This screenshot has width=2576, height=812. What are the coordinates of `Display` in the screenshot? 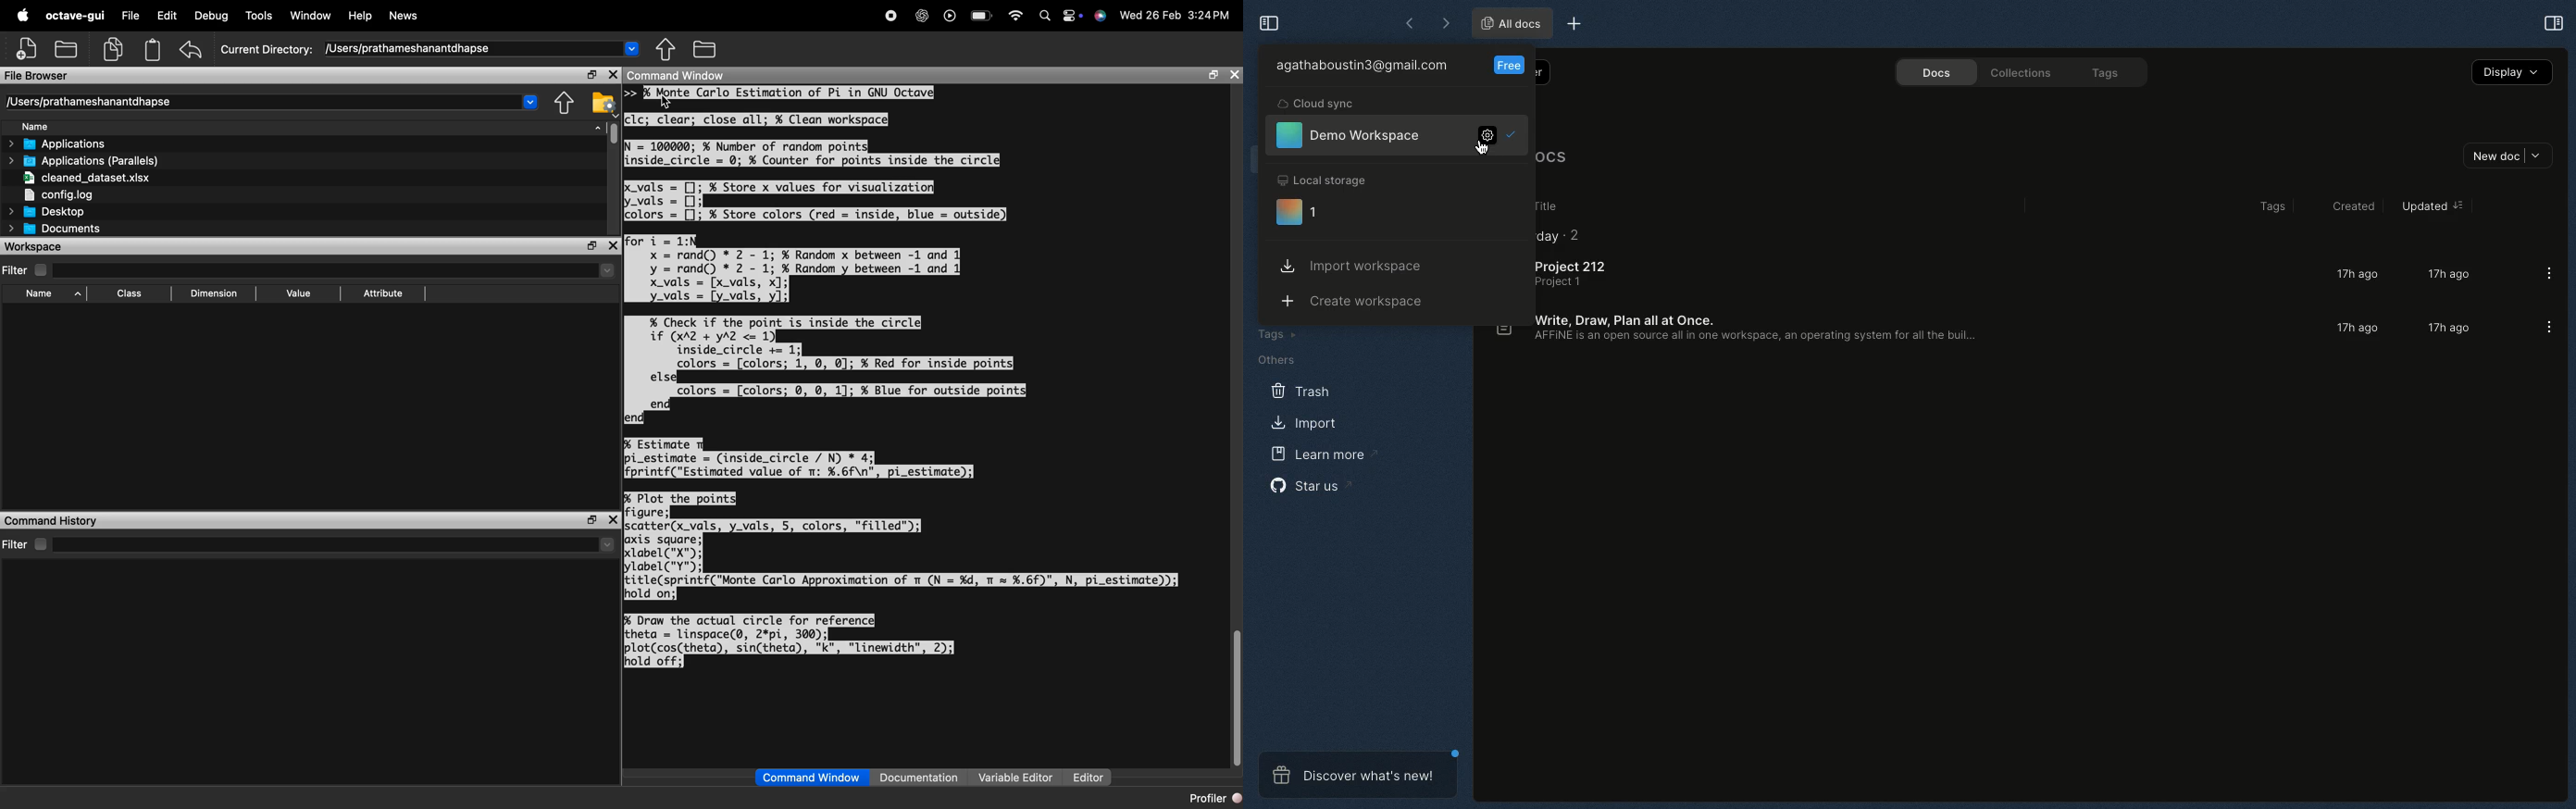 It's located at (2510, 71).